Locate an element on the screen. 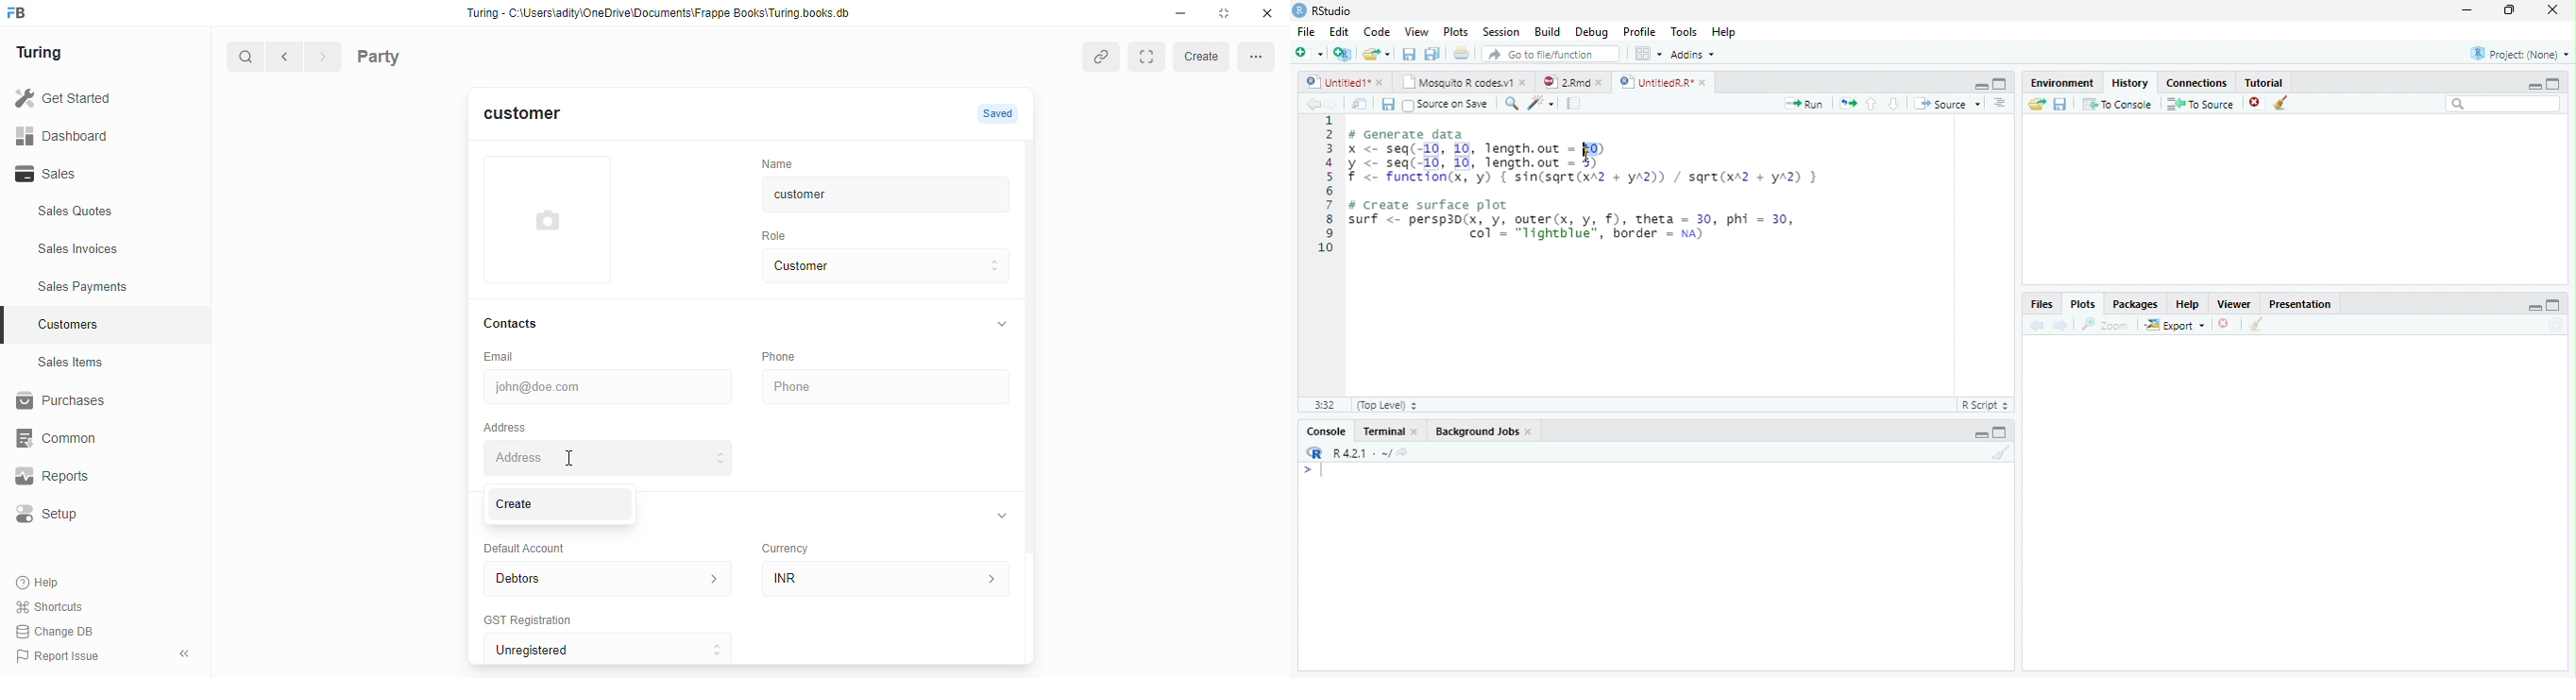 Image resolution: width=2576 pixels, height=700 pixels. Edit is located at coordinates (1338, 31).